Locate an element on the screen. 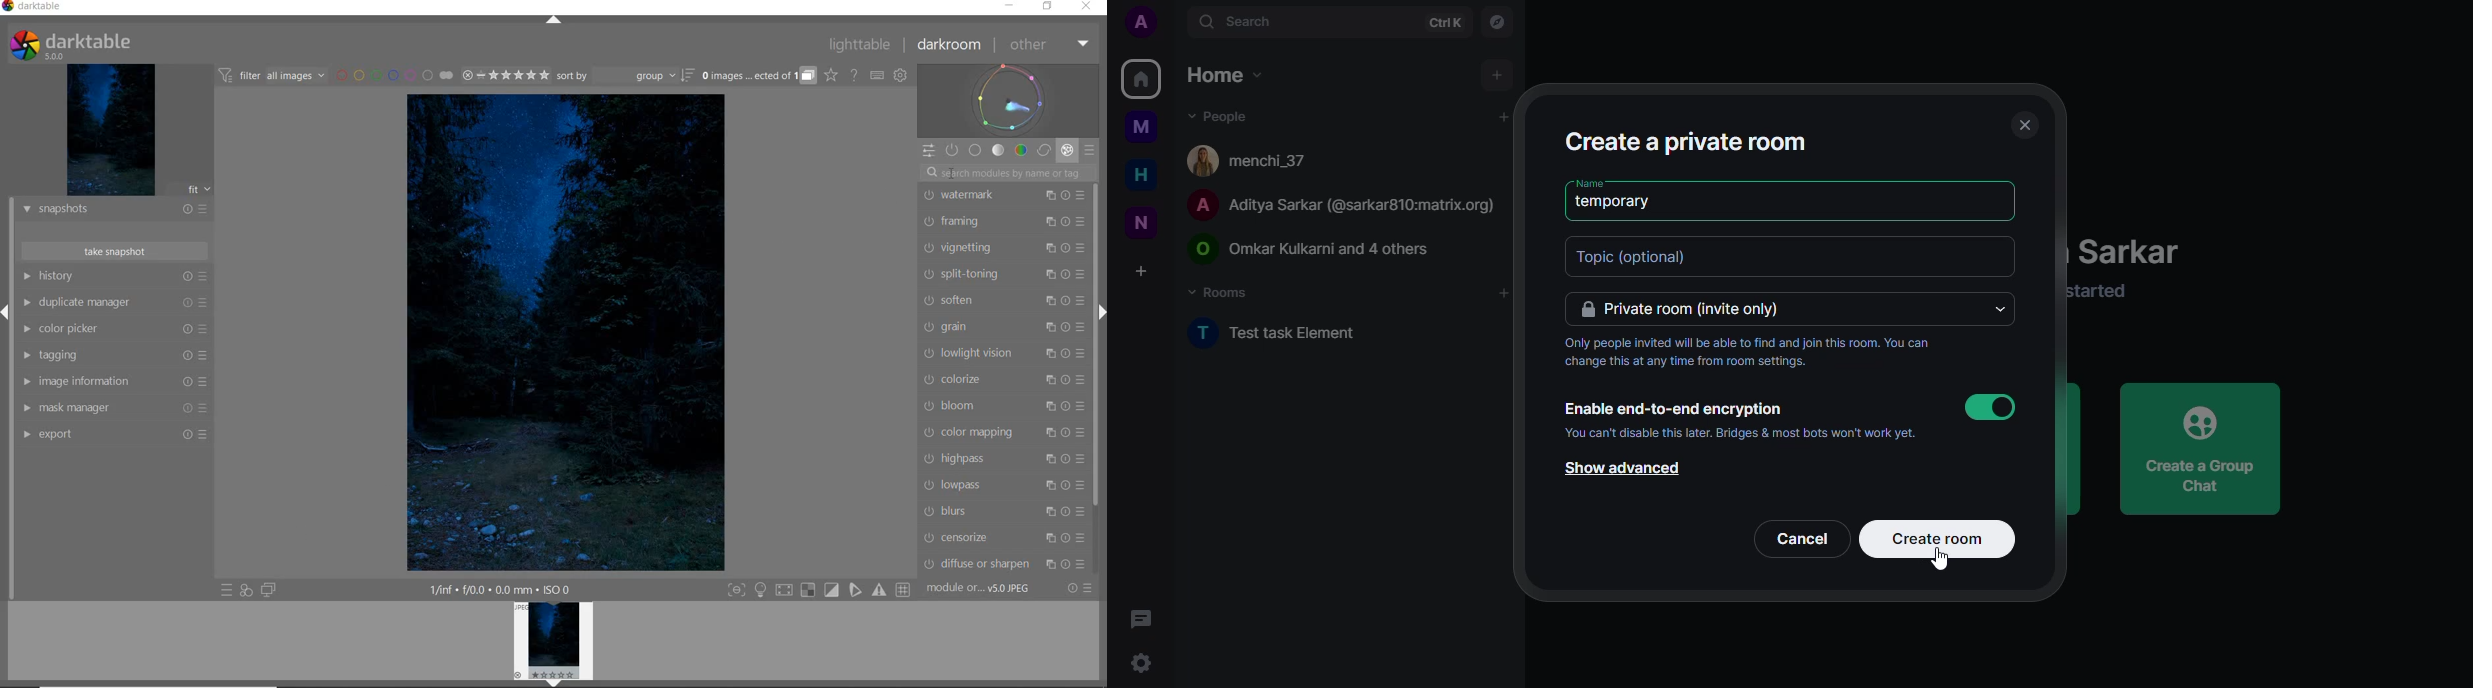  HIGHPASS is located at coordinates (1002, 459).